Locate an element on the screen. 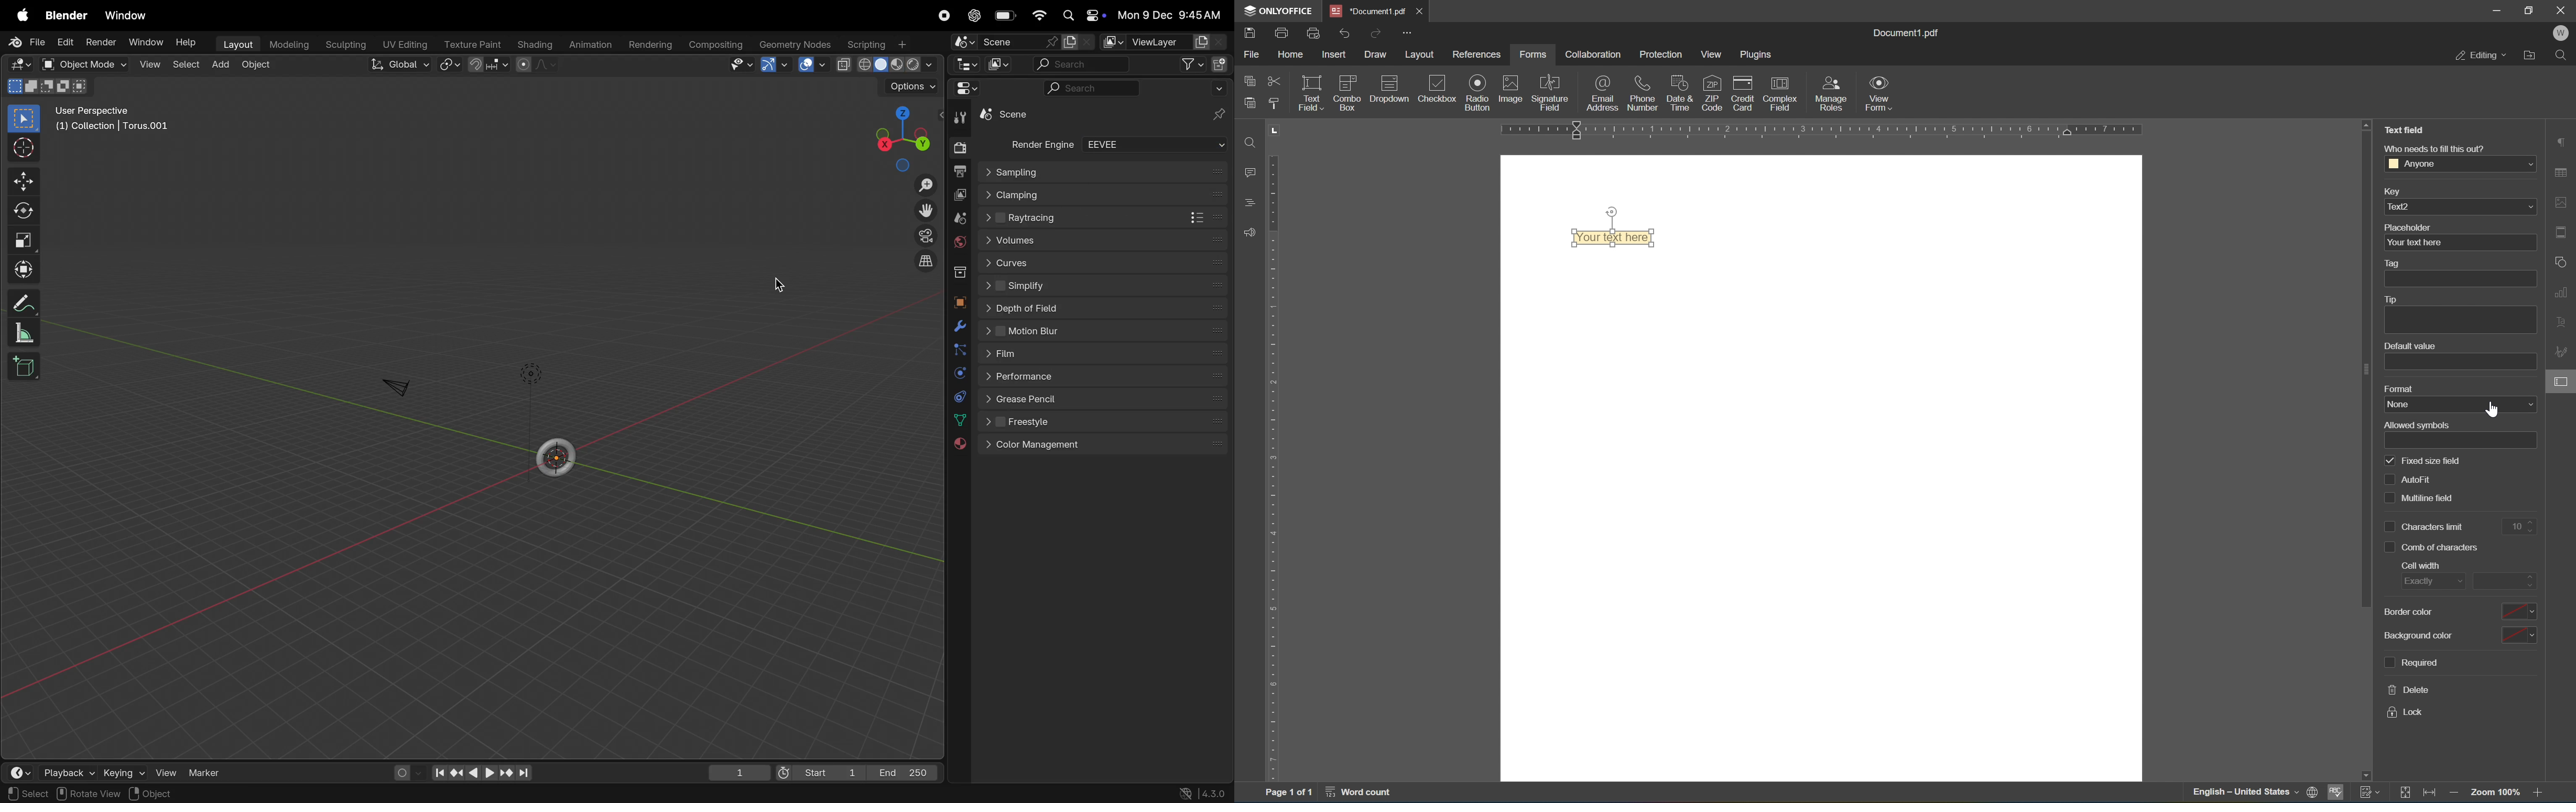 Image resolution: width=2576 pixels, height=812 pixels. plugins is located at coordinates (1758, 54).